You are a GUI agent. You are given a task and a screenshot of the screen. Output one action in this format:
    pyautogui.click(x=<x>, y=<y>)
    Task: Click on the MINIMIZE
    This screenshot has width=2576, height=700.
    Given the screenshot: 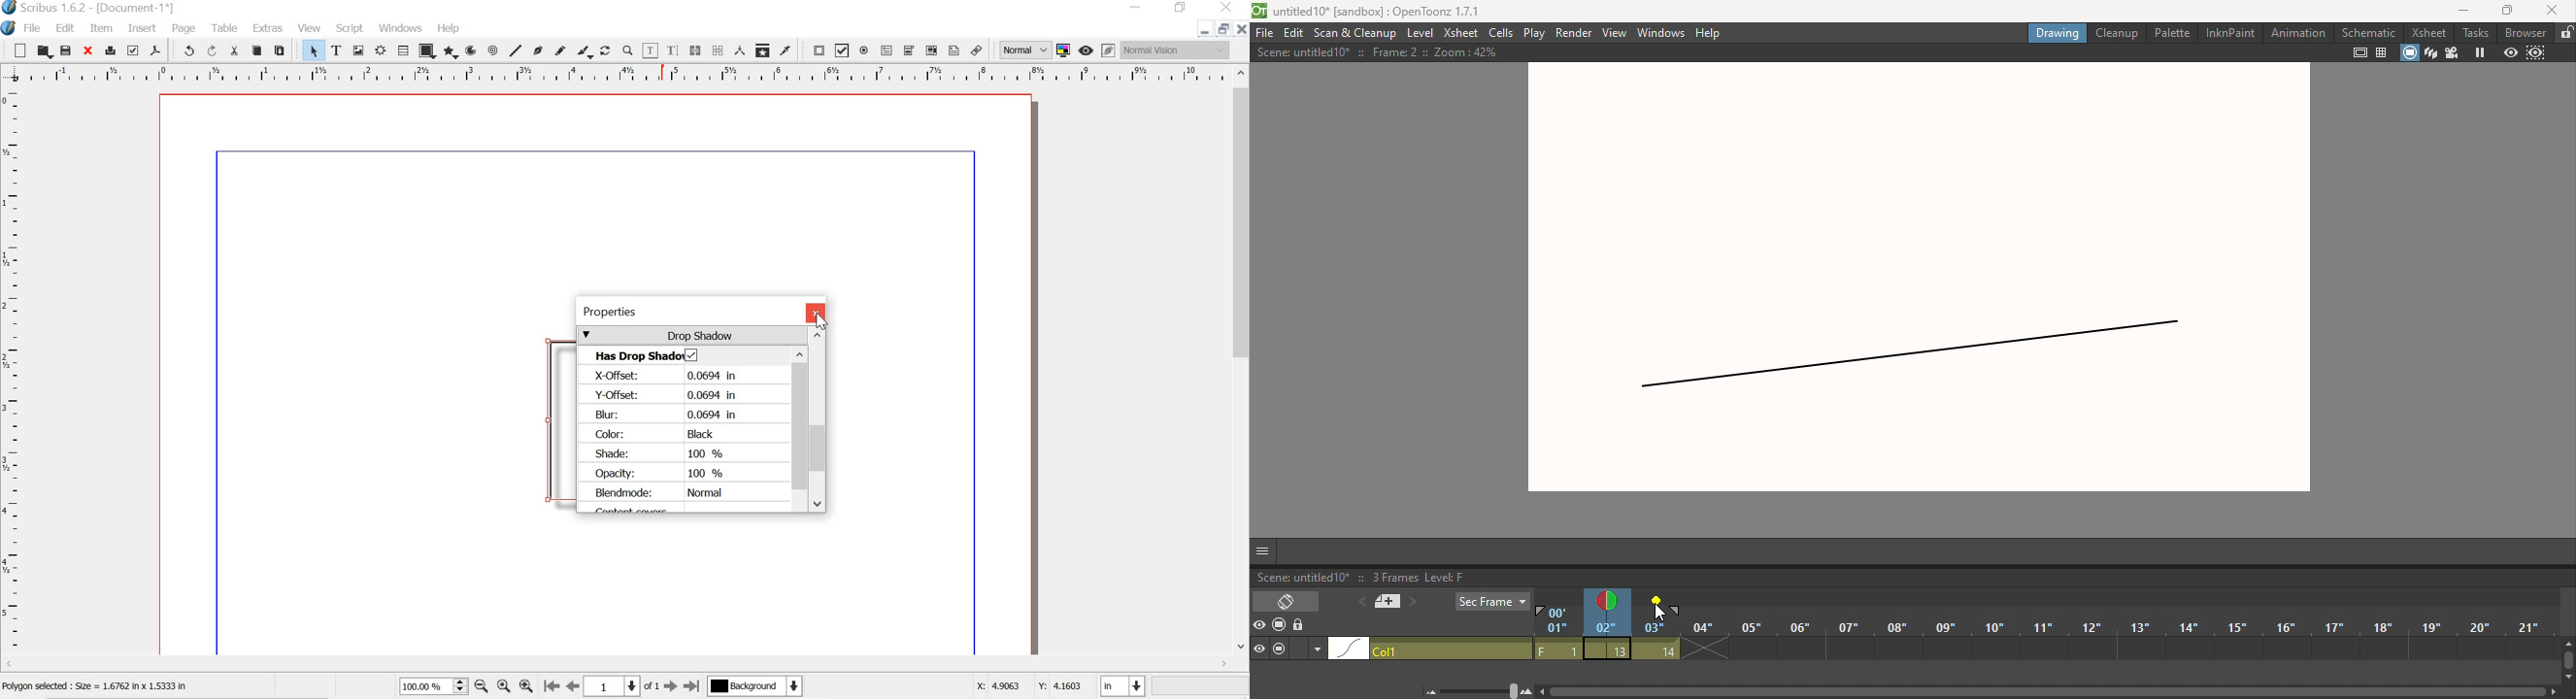 What is the action you would take?
    pyautogui.click(x=1200, y=33)
    